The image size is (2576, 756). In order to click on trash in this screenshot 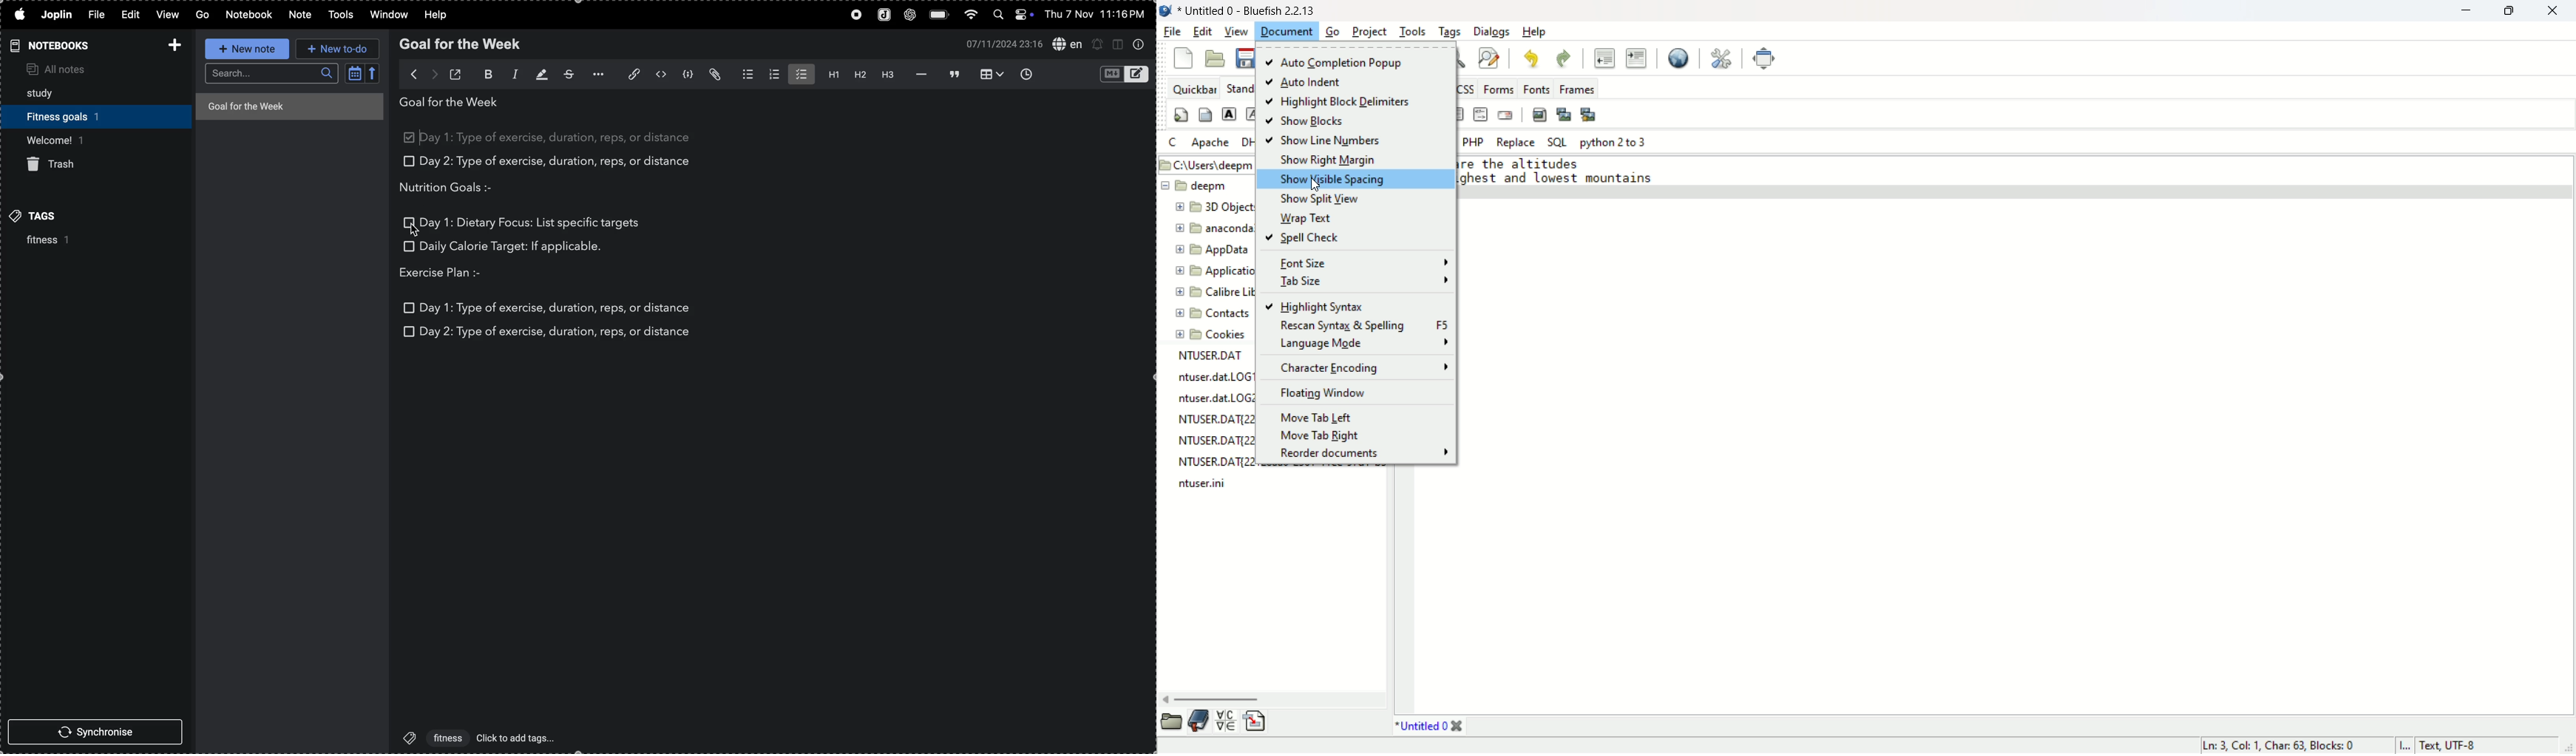, I will do `click(58, 165)`.